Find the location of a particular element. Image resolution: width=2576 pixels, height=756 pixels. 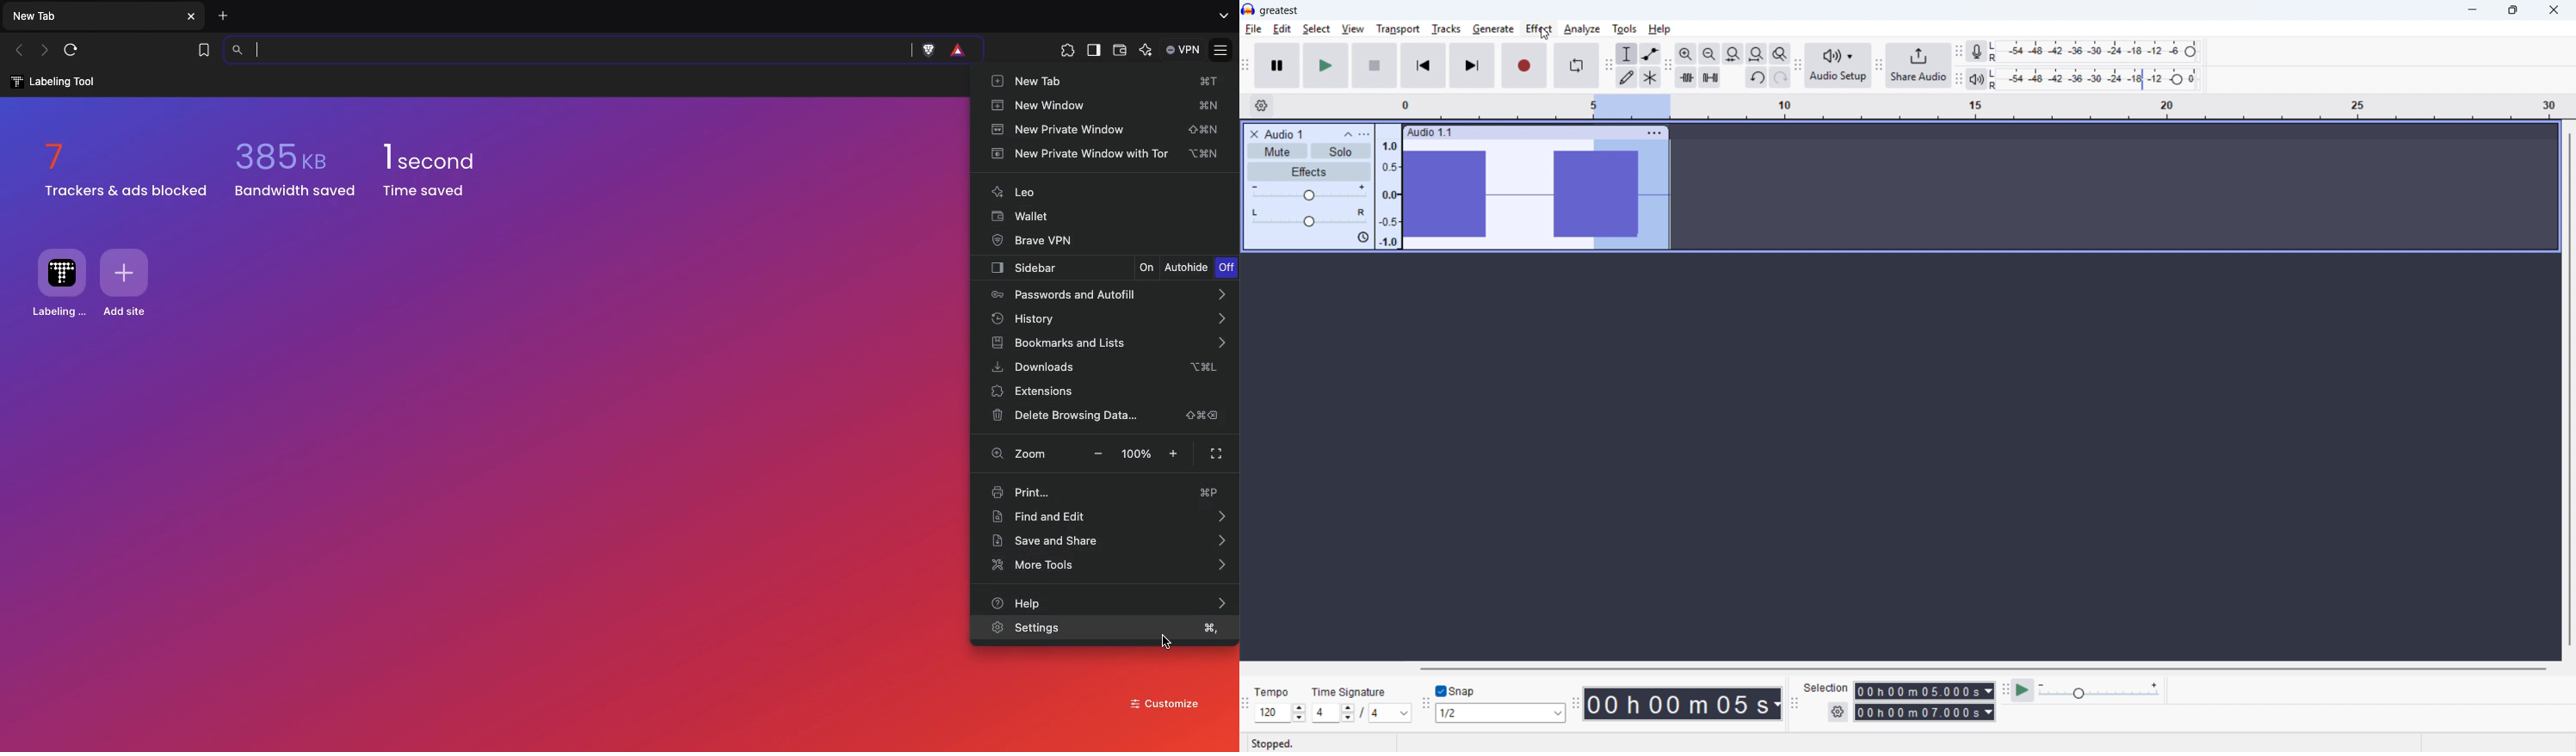

Selection settings  is located at coordinates (1839, 712).